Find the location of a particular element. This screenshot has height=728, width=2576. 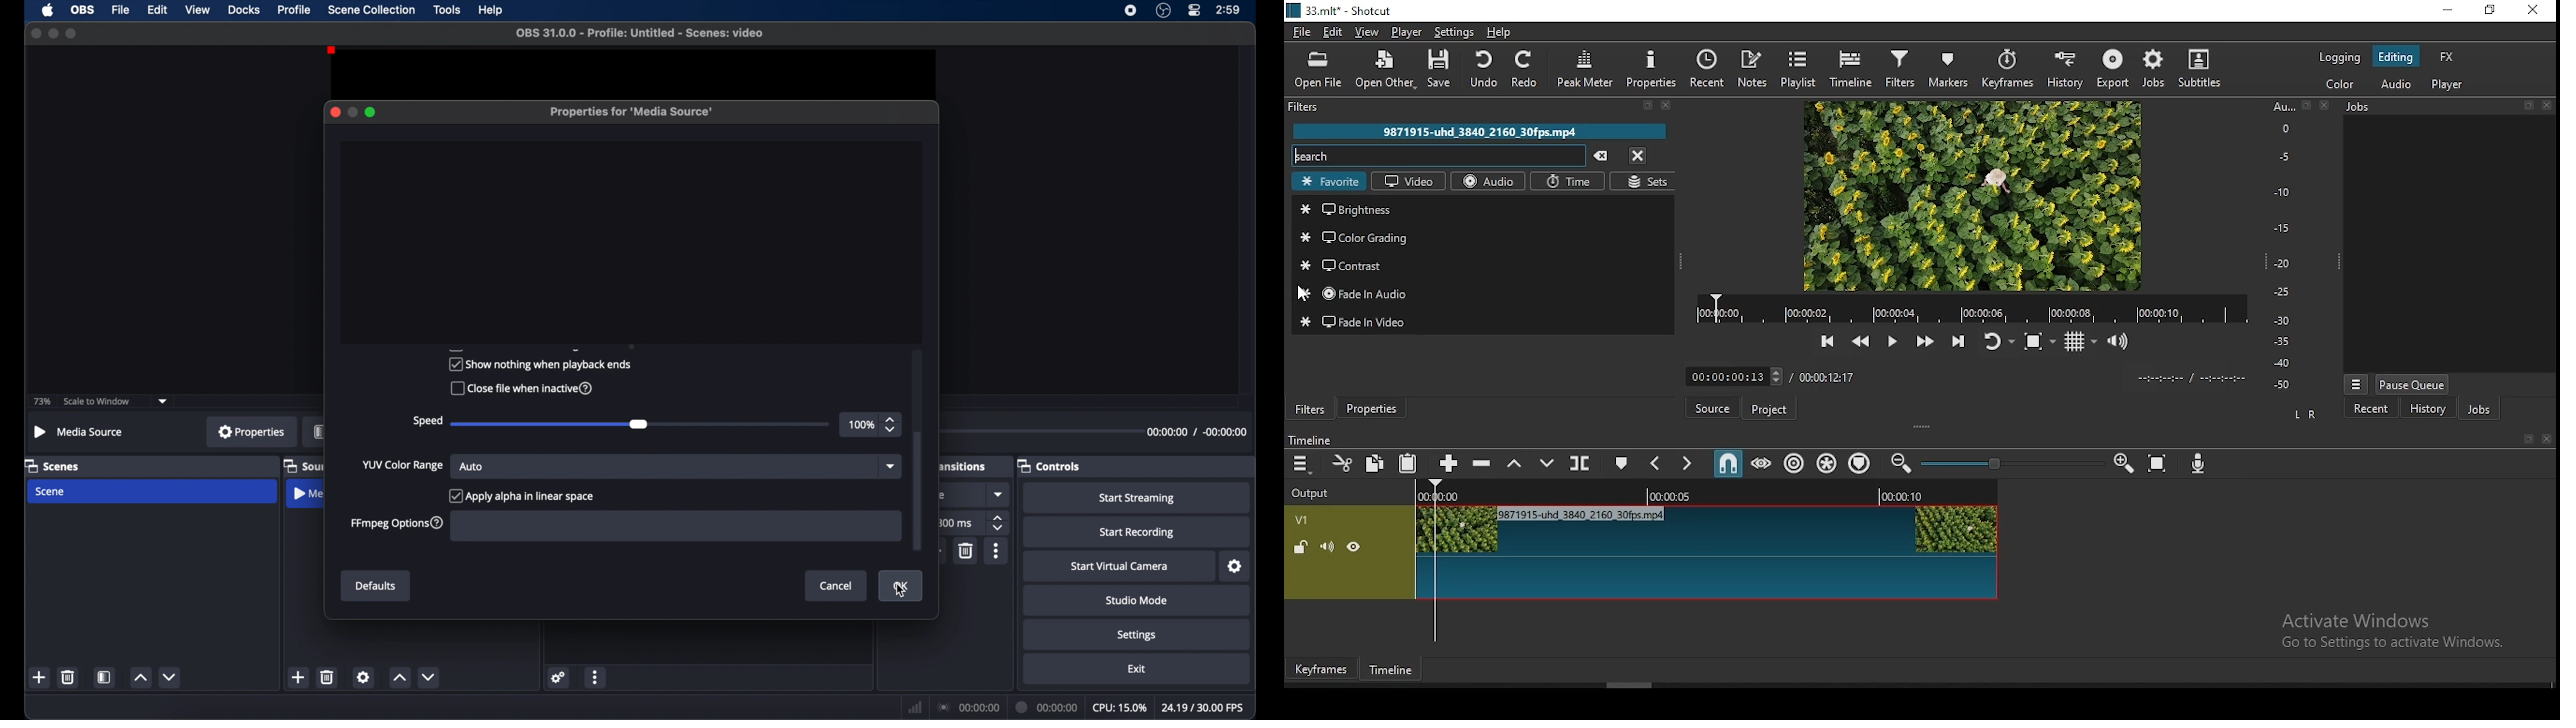

100% is located at coordinates (861, 425).